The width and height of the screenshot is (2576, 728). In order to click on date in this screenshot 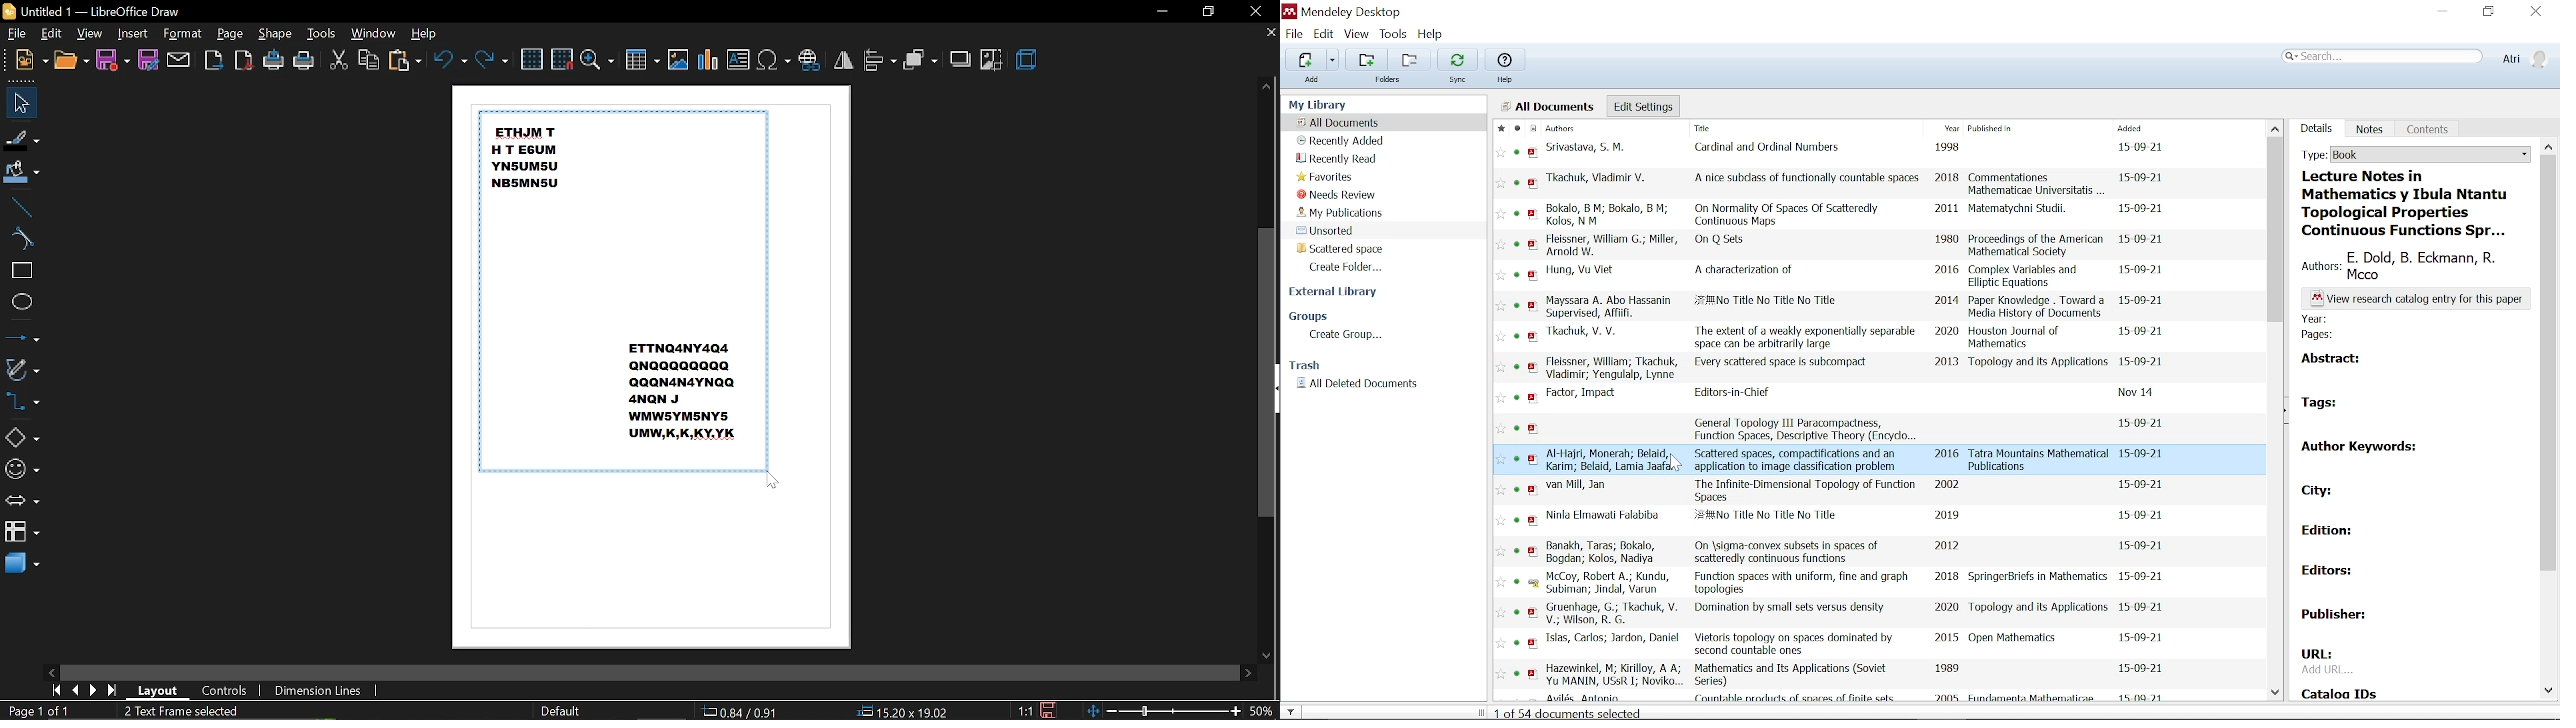, I will do `click(2143, 576)`.